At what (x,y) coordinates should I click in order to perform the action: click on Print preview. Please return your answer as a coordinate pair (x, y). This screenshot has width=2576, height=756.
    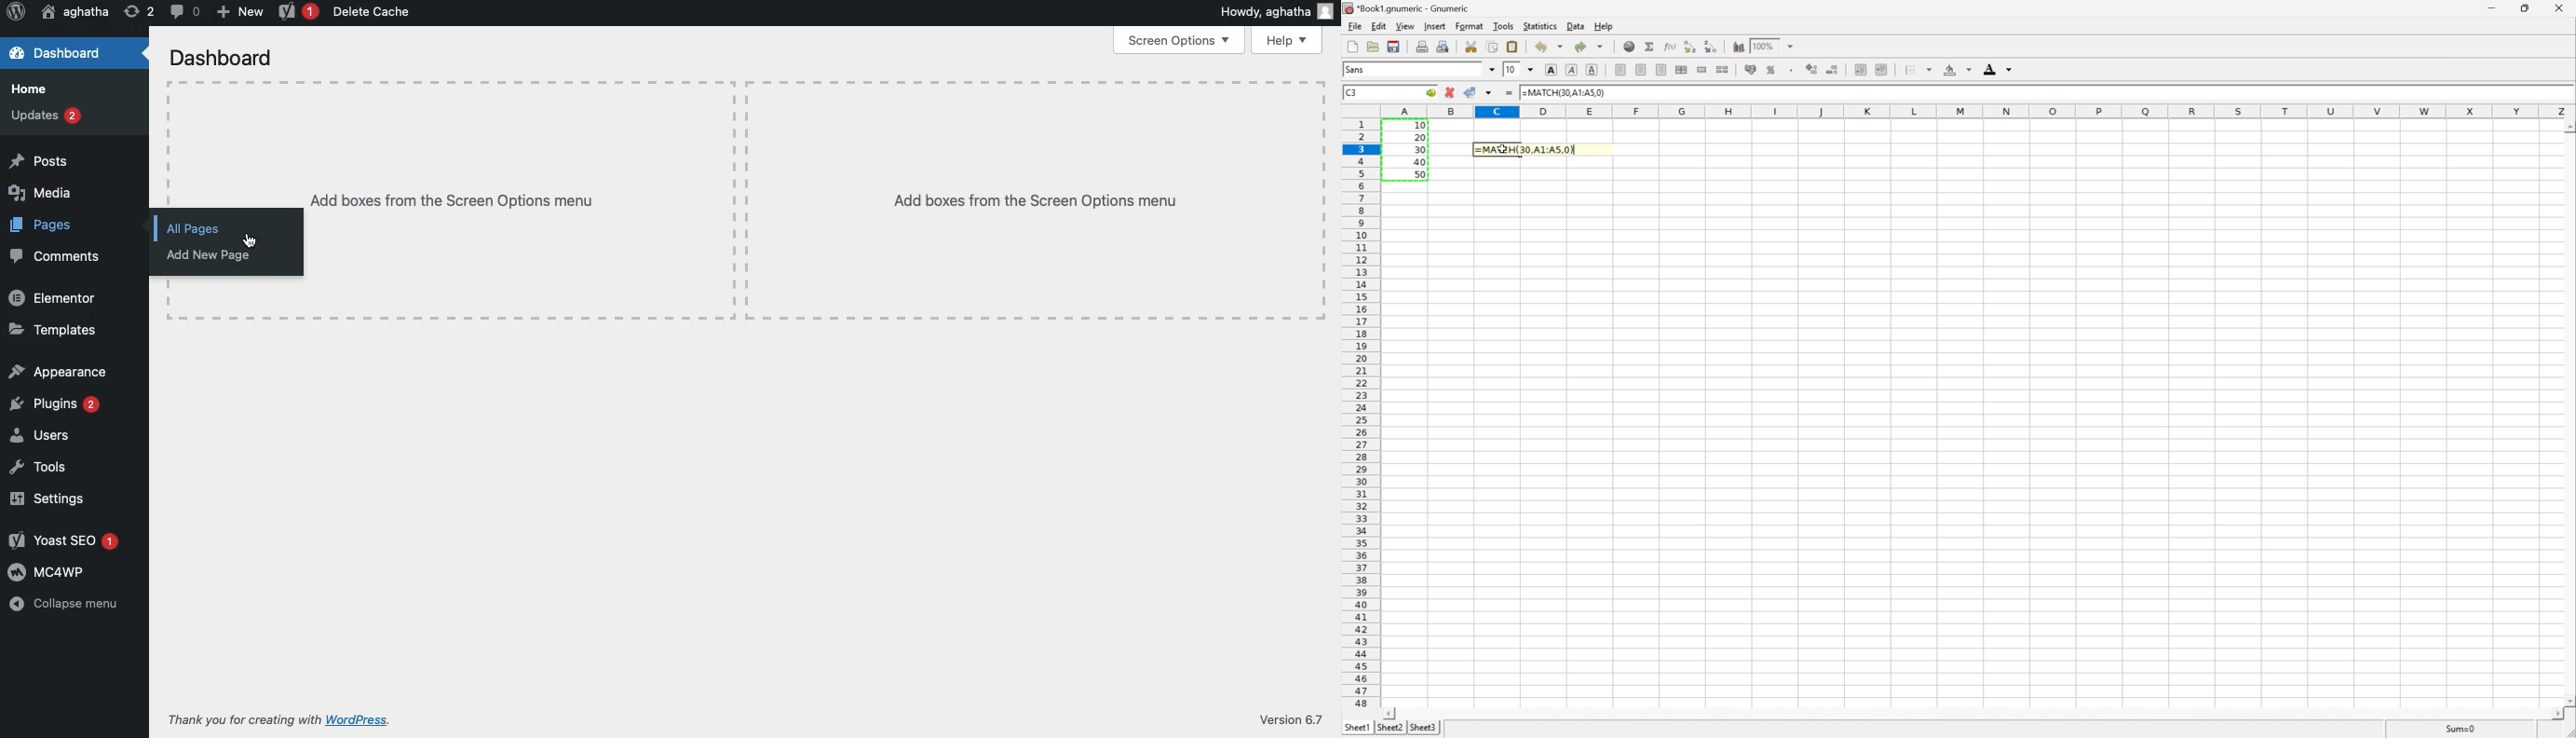
    Looking at the image, I should click on (1445, 46).